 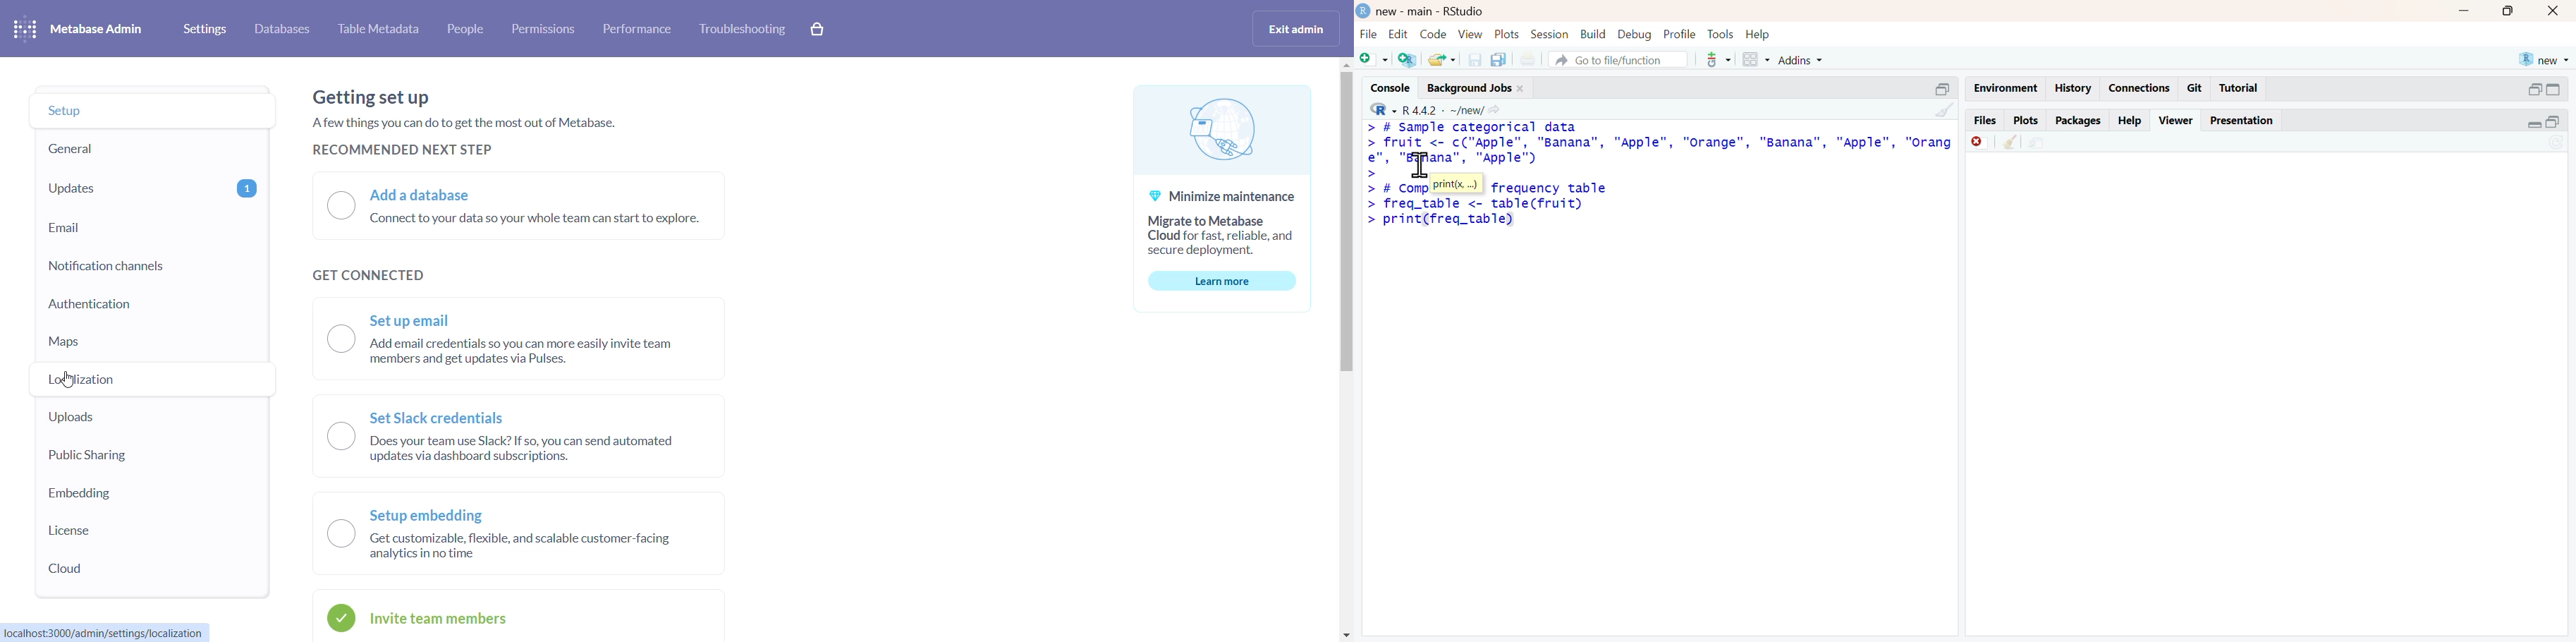 What do you see at coordinates (1441, 60) in the screenshot?
I see `open an existing file` at bounding box center [1441, 60].